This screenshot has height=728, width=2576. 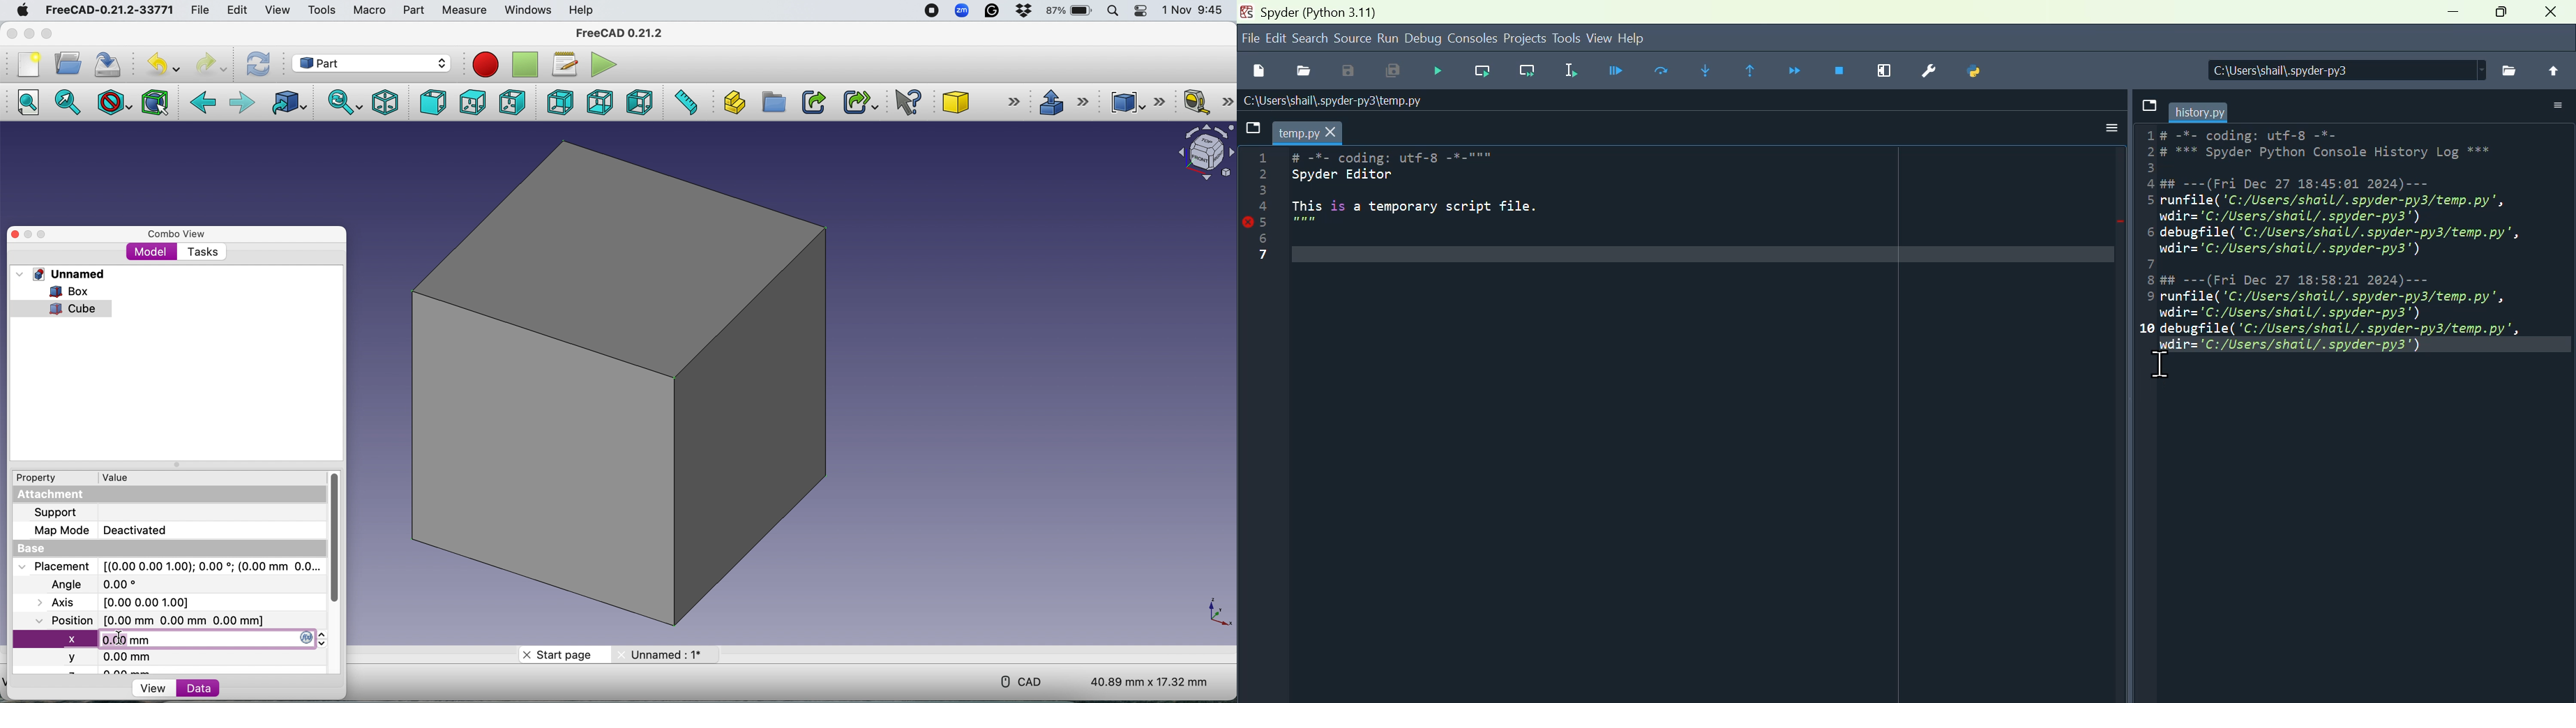 I want to click on Bounding box, so click(x=156, y=101).